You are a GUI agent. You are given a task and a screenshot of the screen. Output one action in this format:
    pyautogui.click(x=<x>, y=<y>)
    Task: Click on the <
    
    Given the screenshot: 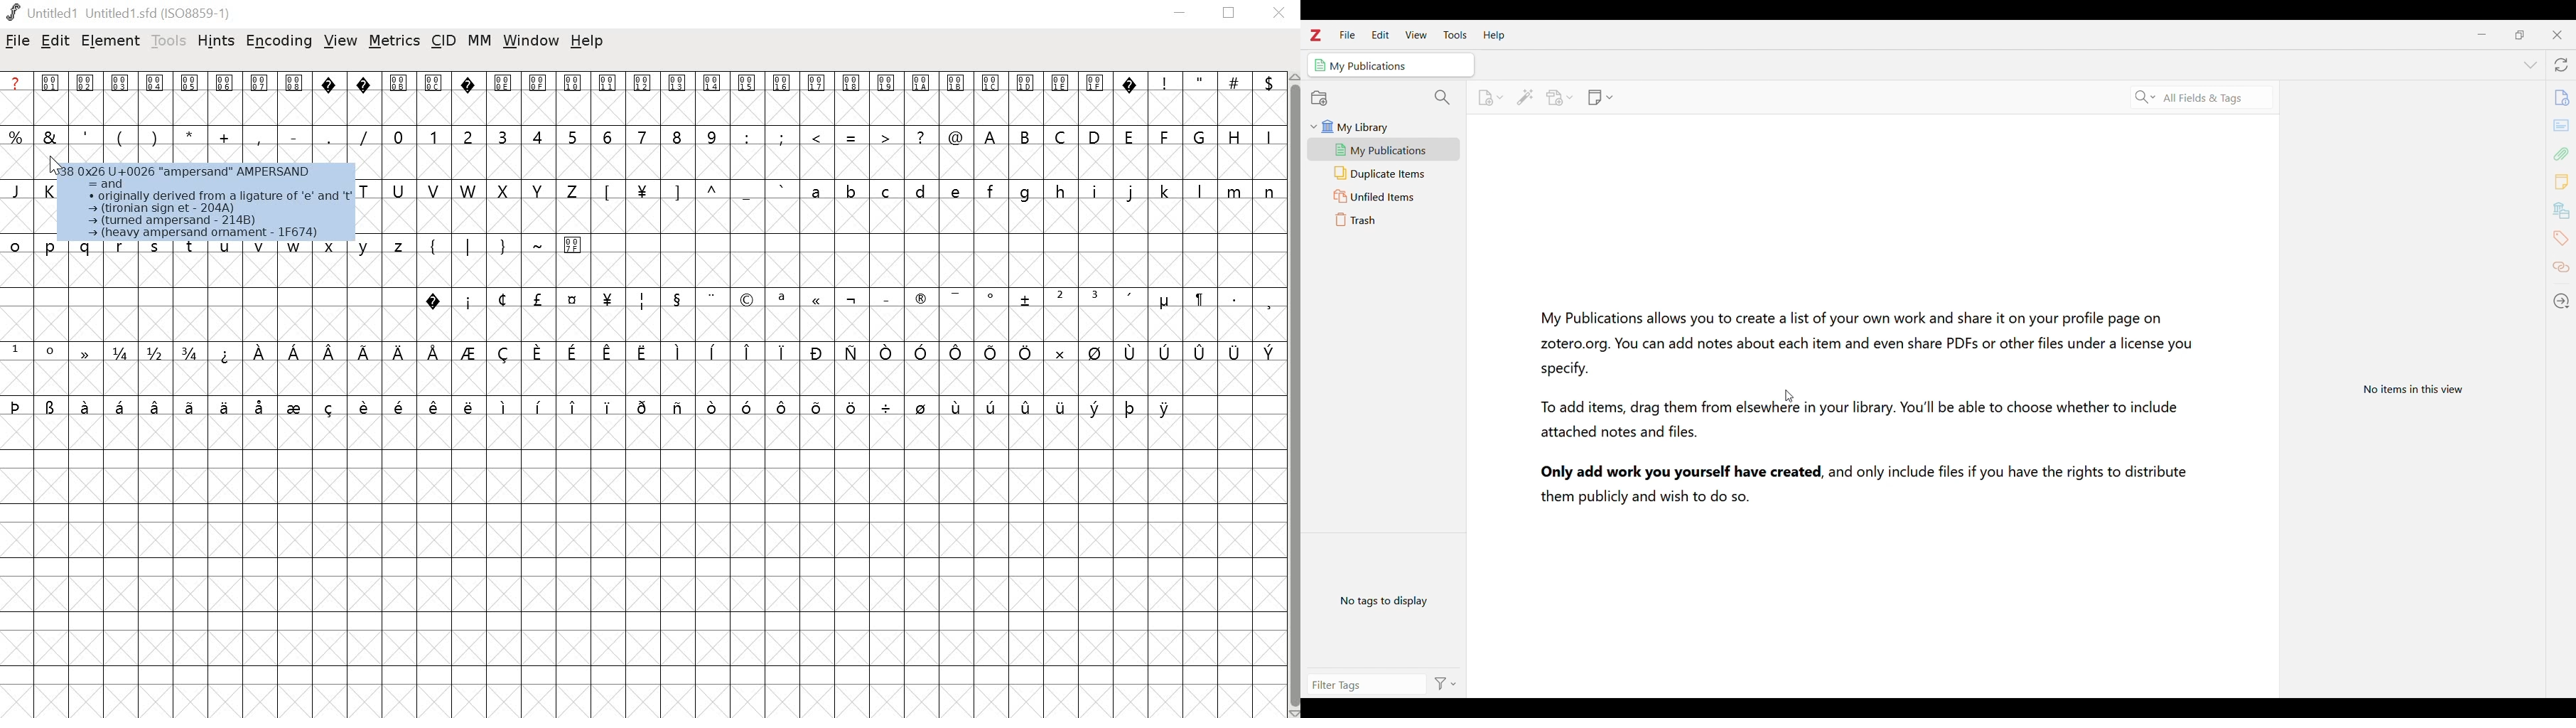 What is the action you would take?
    pyautogui.click(x=819, y=136)
    